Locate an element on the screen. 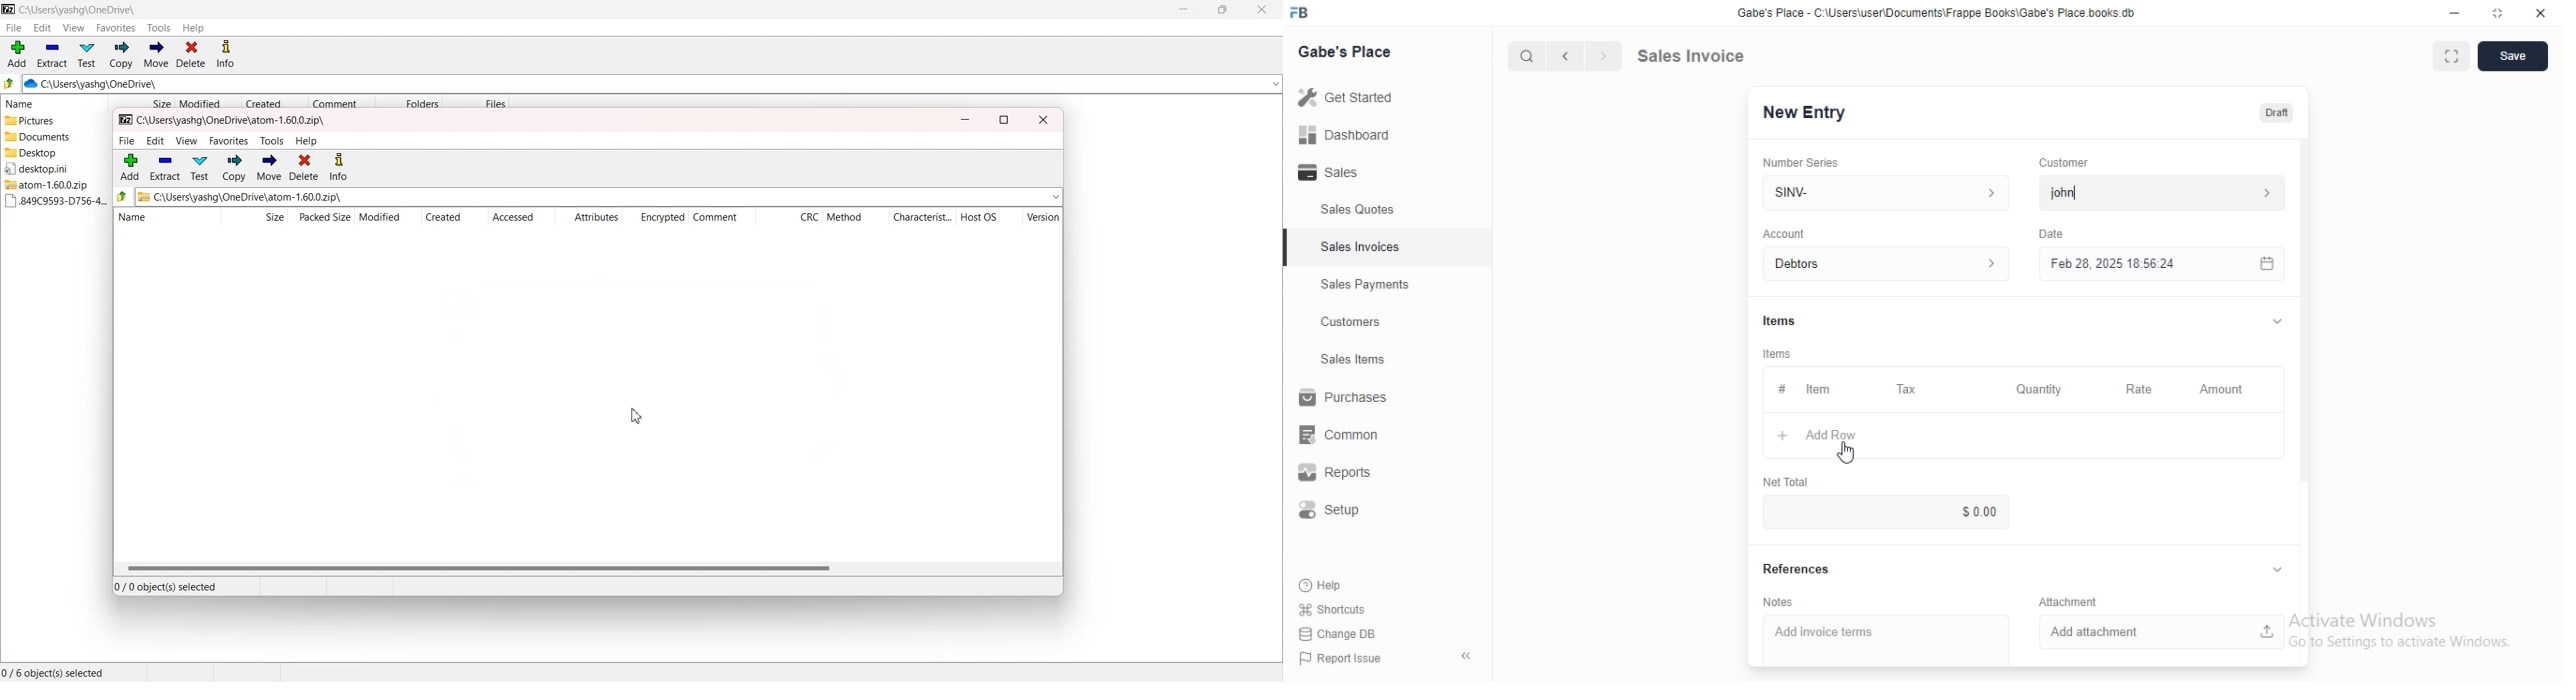 The image size is (2576, 700). Comment is located at coordinates (721, 218).